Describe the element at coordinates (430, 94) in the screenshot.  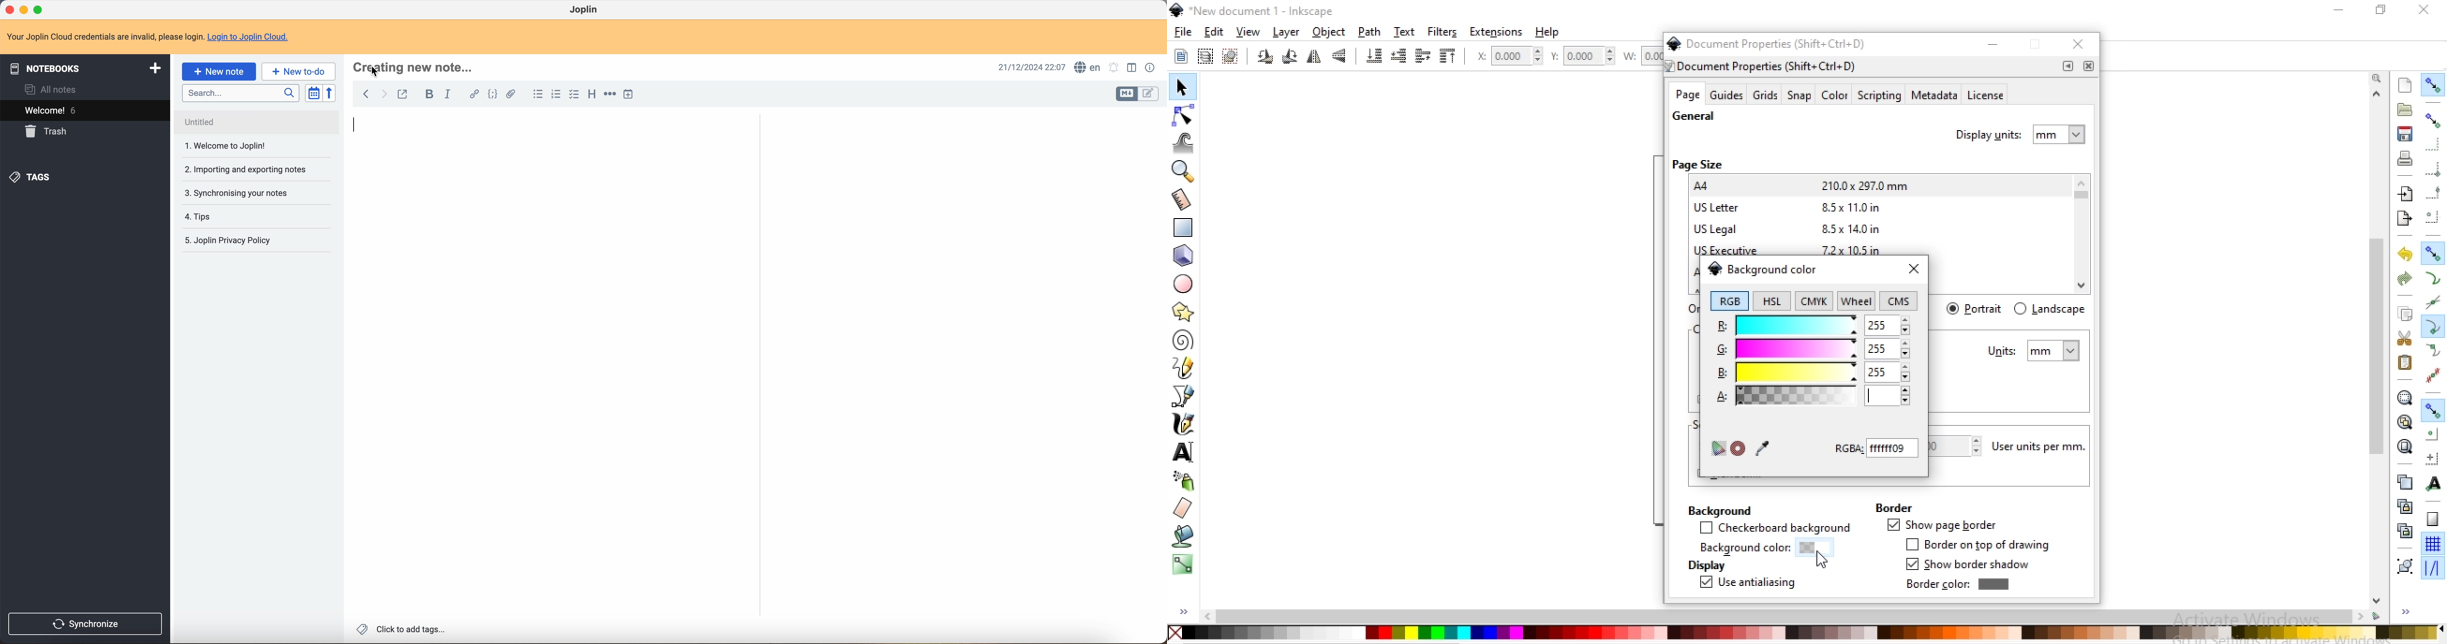
I see `bold` at that location.